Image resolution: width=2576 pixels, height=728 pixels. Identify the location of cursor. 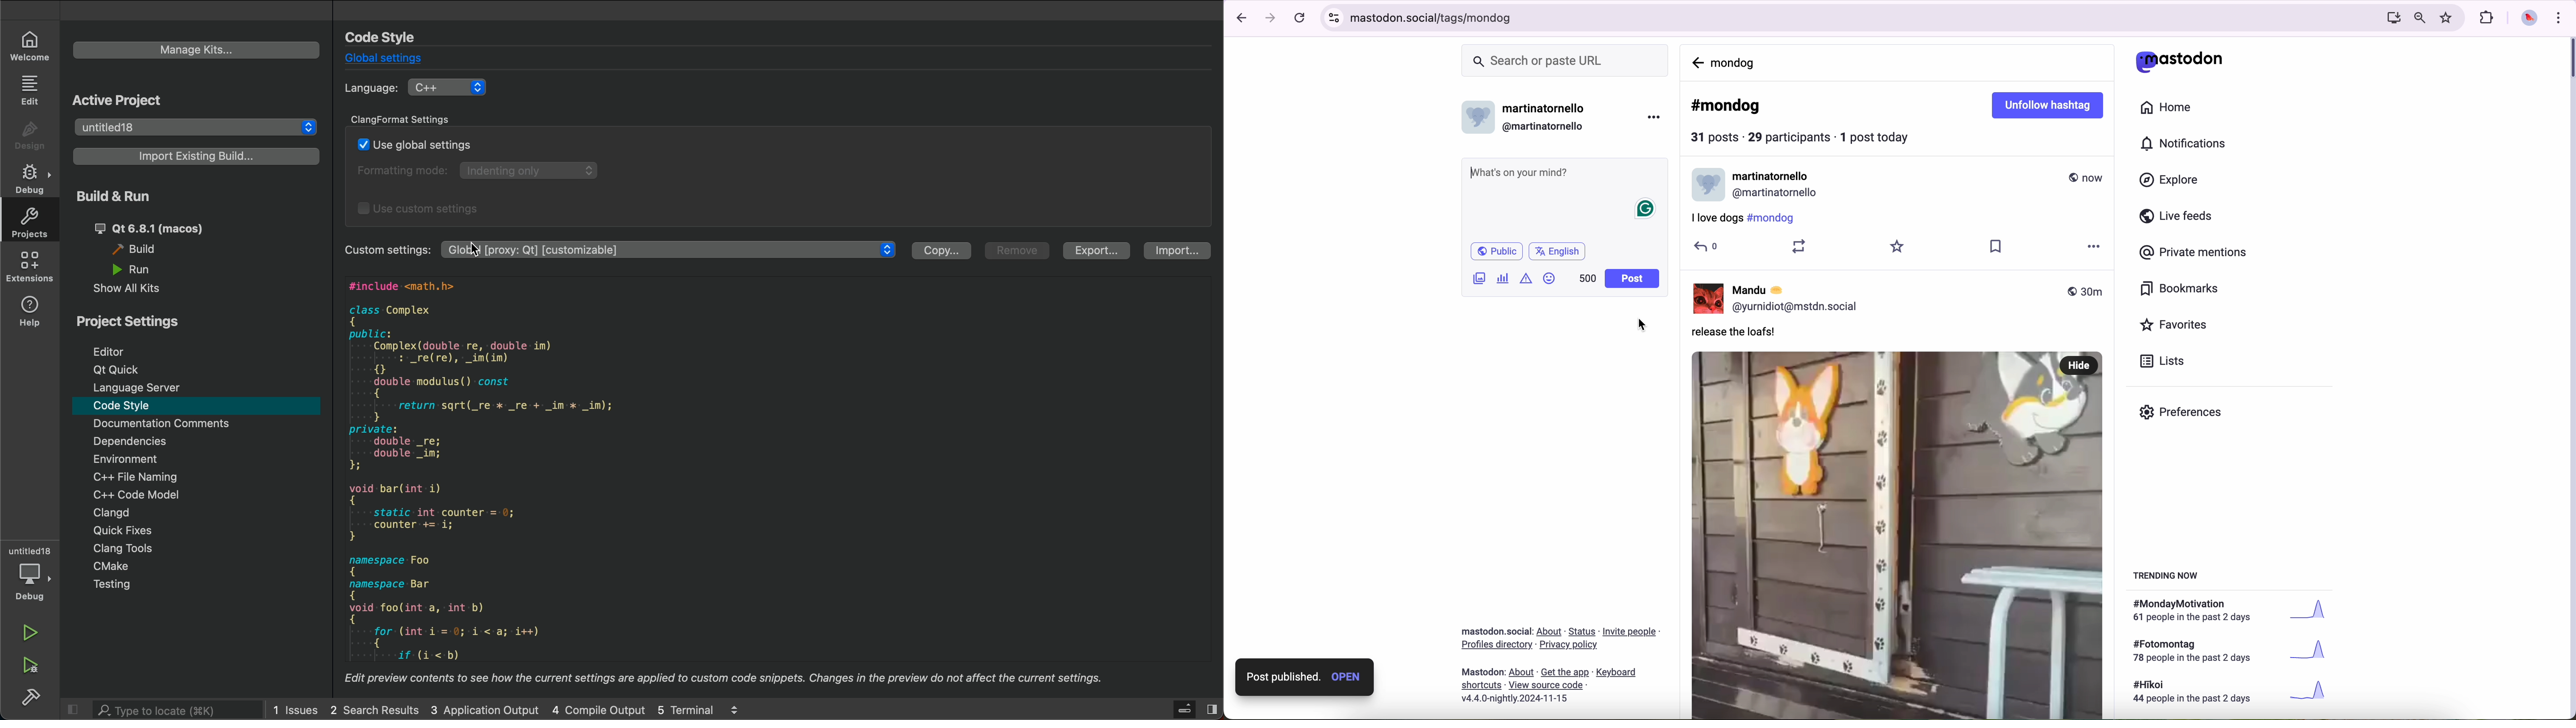
(472, 250).